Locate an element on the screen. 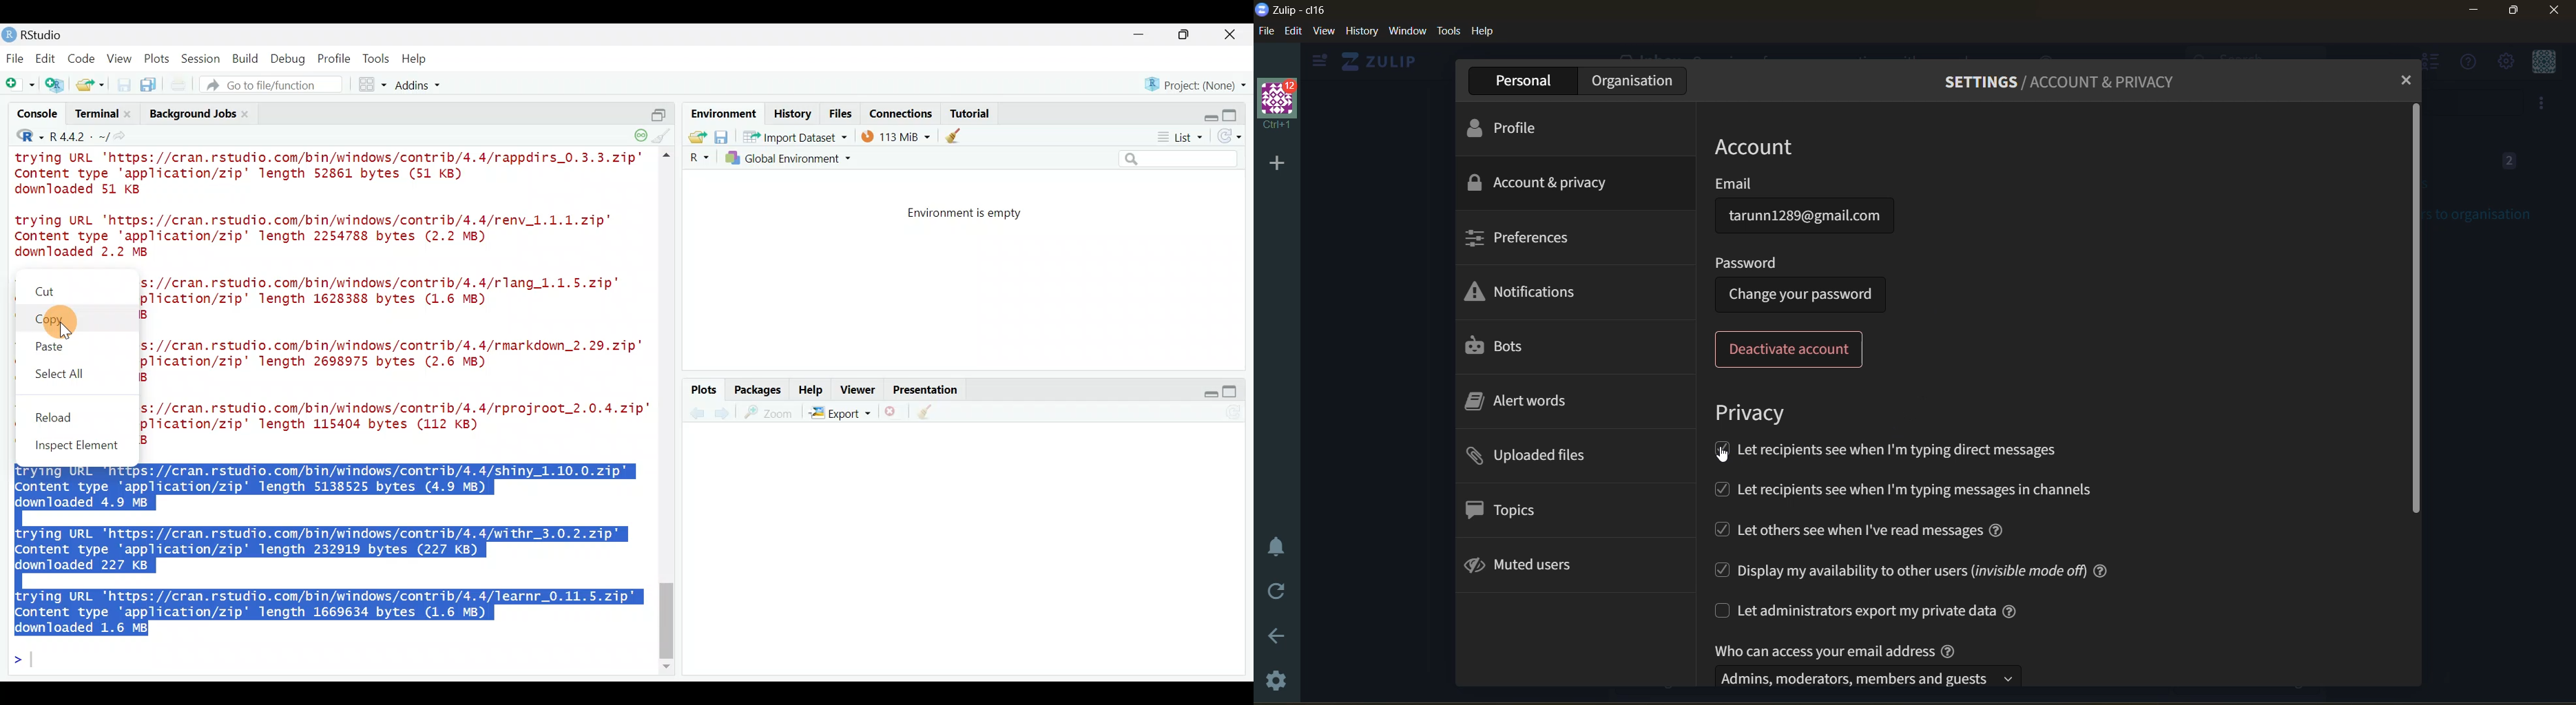  Export is located at coordinates (840, 415).